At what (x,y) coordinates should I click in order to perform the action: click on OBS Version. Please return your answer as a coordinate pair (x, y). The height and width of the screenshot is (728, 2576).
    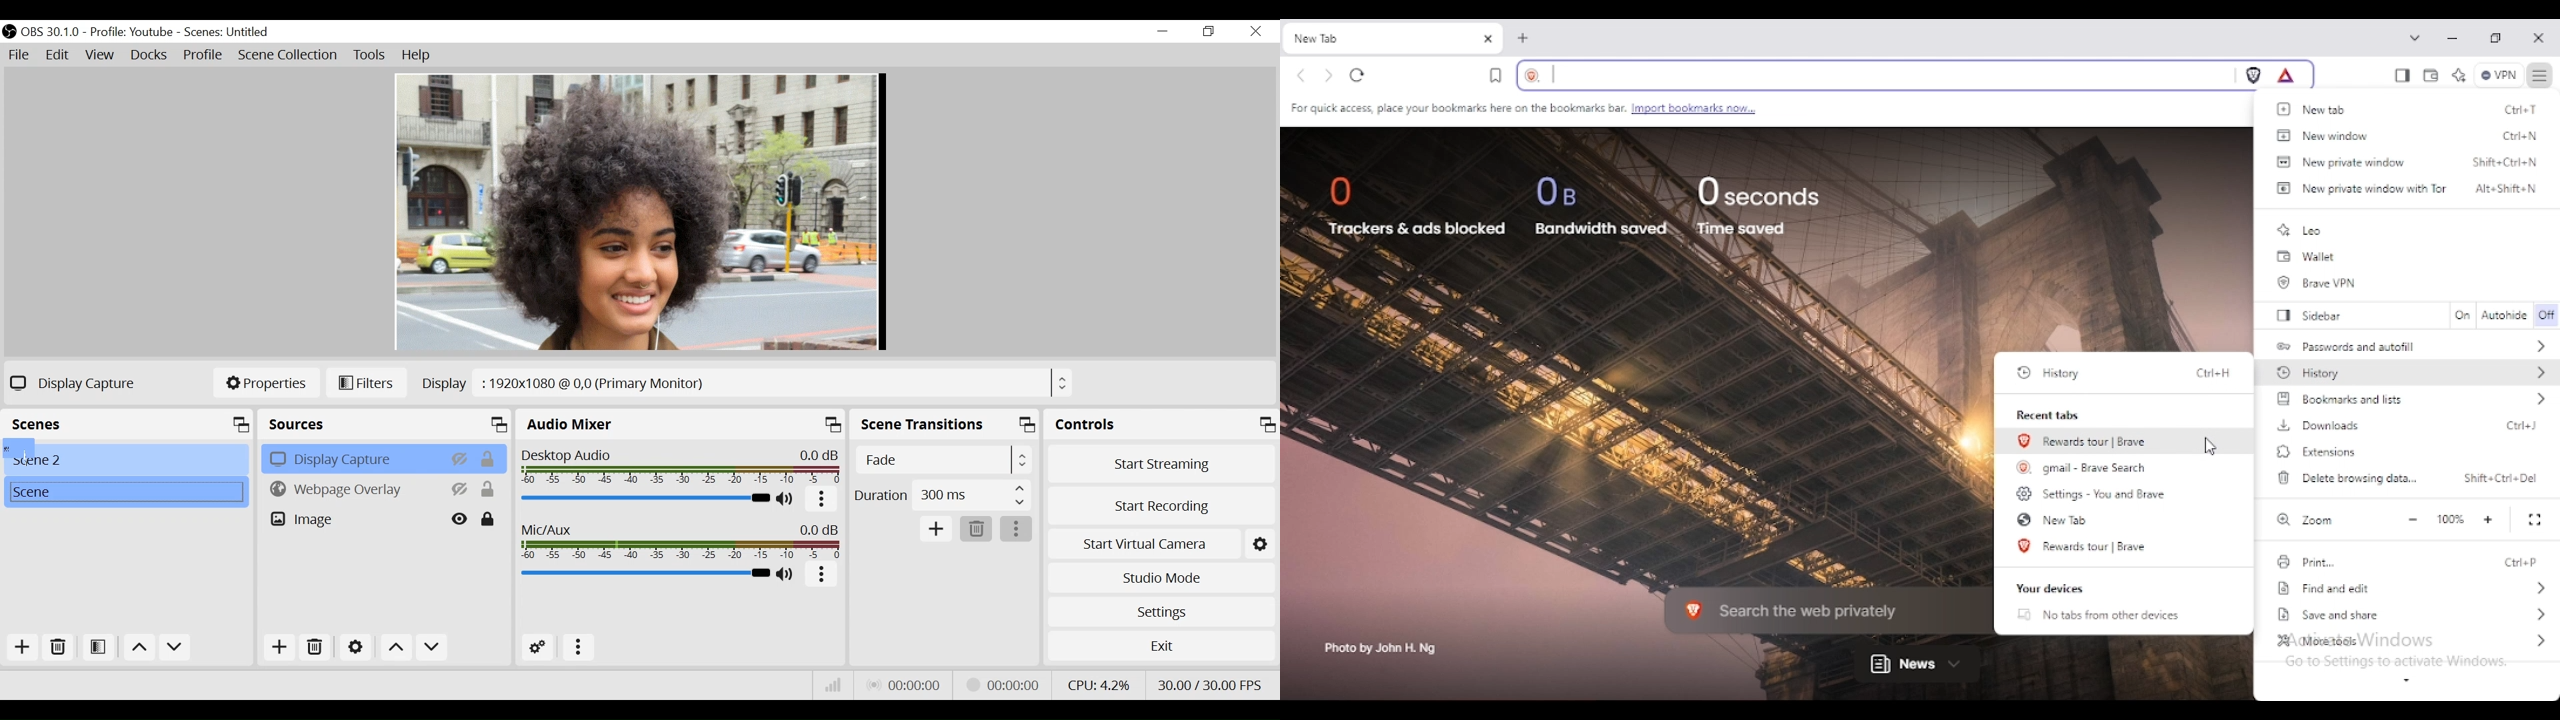
    Looking at the image, I should click on (51, 33).